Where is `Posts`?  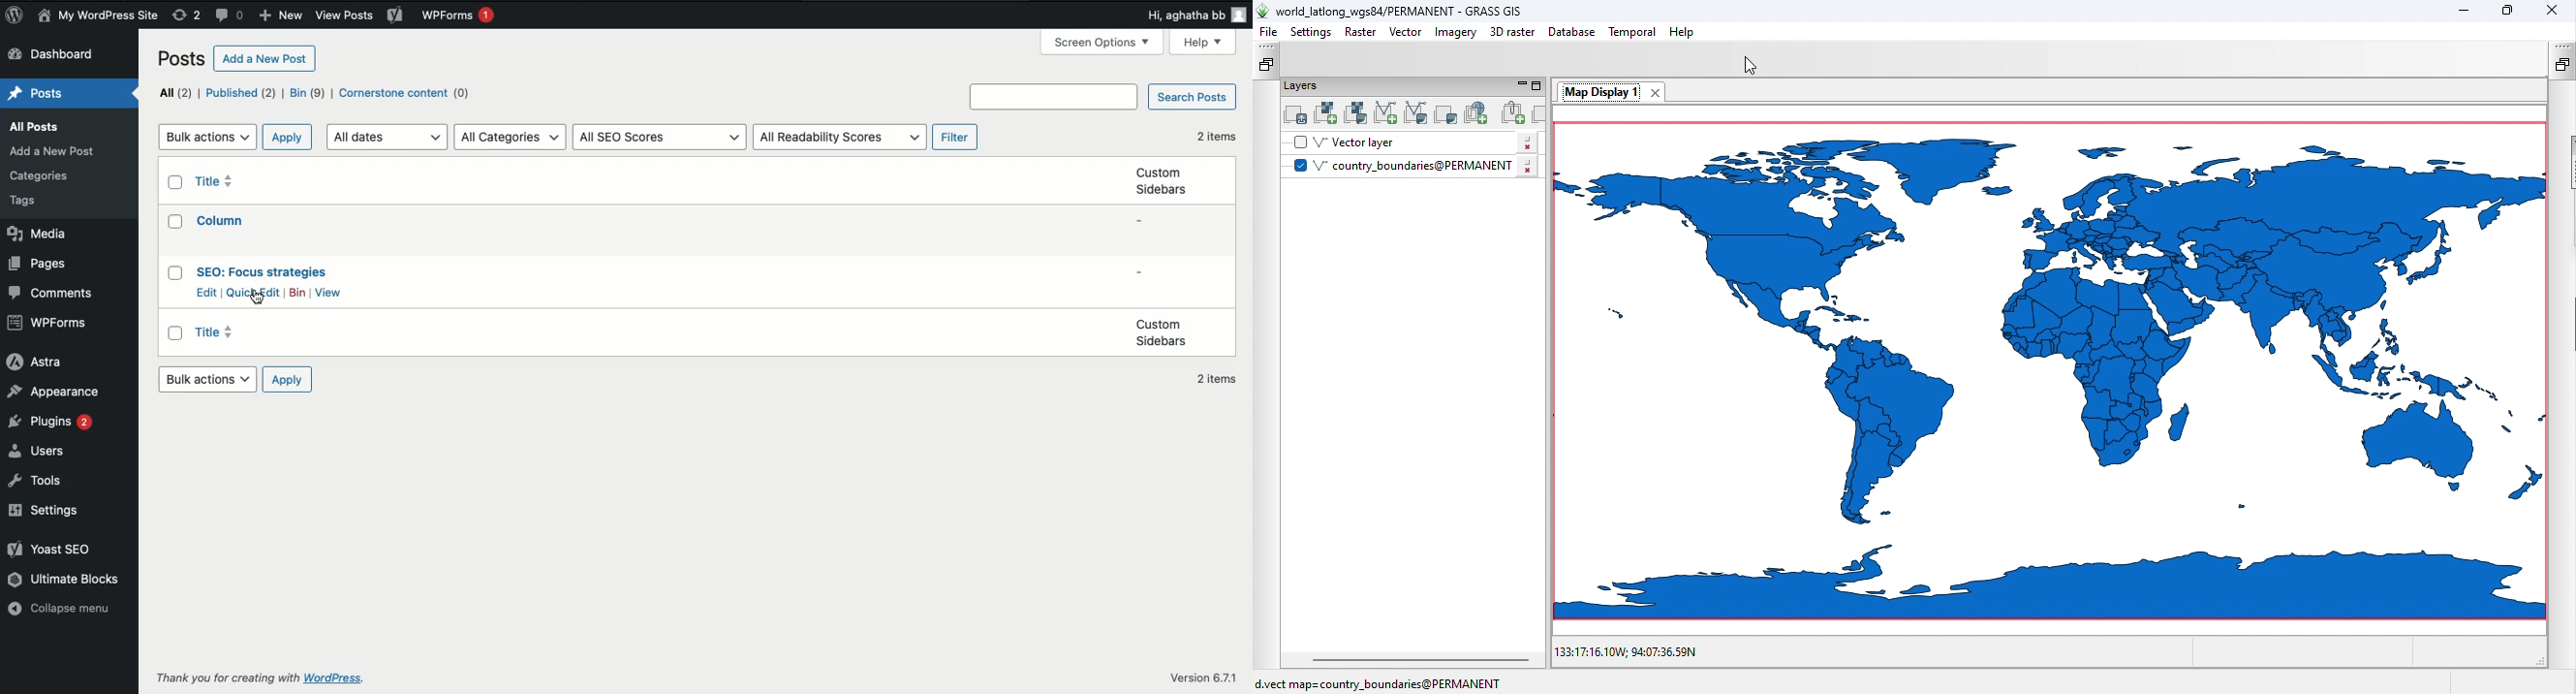
Posts is located at coordinates (42, 176).